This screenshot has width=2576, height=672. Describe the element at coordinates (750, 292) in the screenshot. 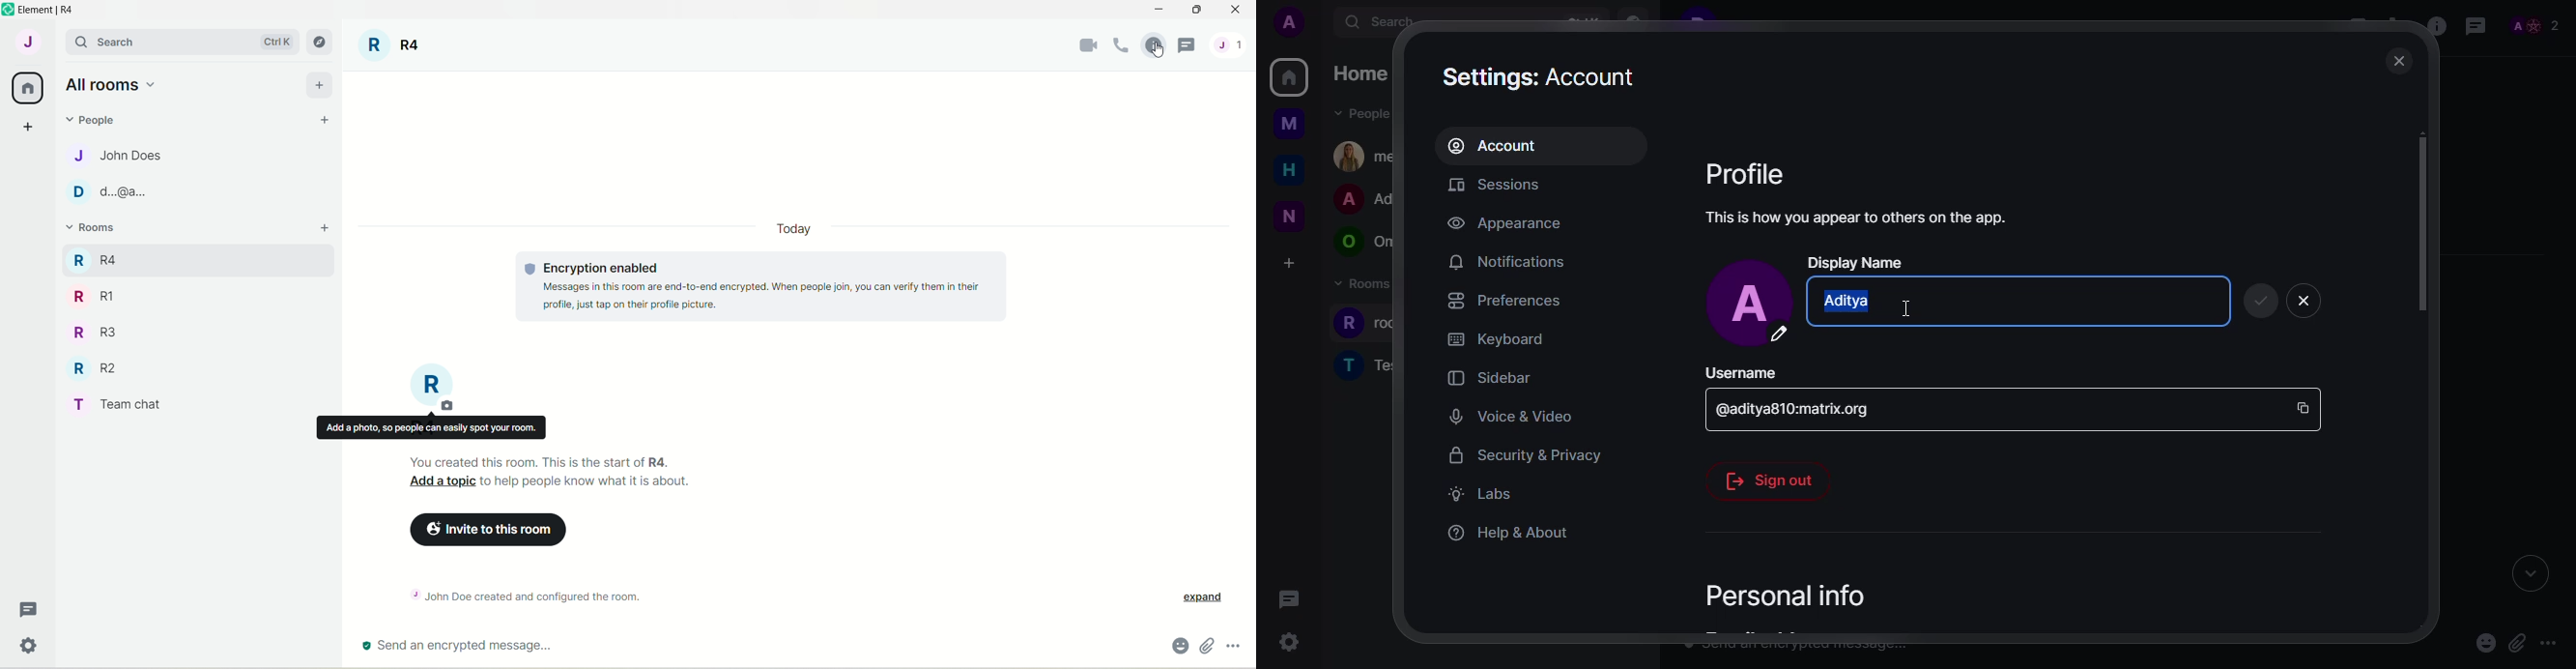

I see `© Encryption enabled
Messages in this room are end-to-end encrypted. When people join, you can verify them in their
profile, just tap on their profile picture.` at that location.